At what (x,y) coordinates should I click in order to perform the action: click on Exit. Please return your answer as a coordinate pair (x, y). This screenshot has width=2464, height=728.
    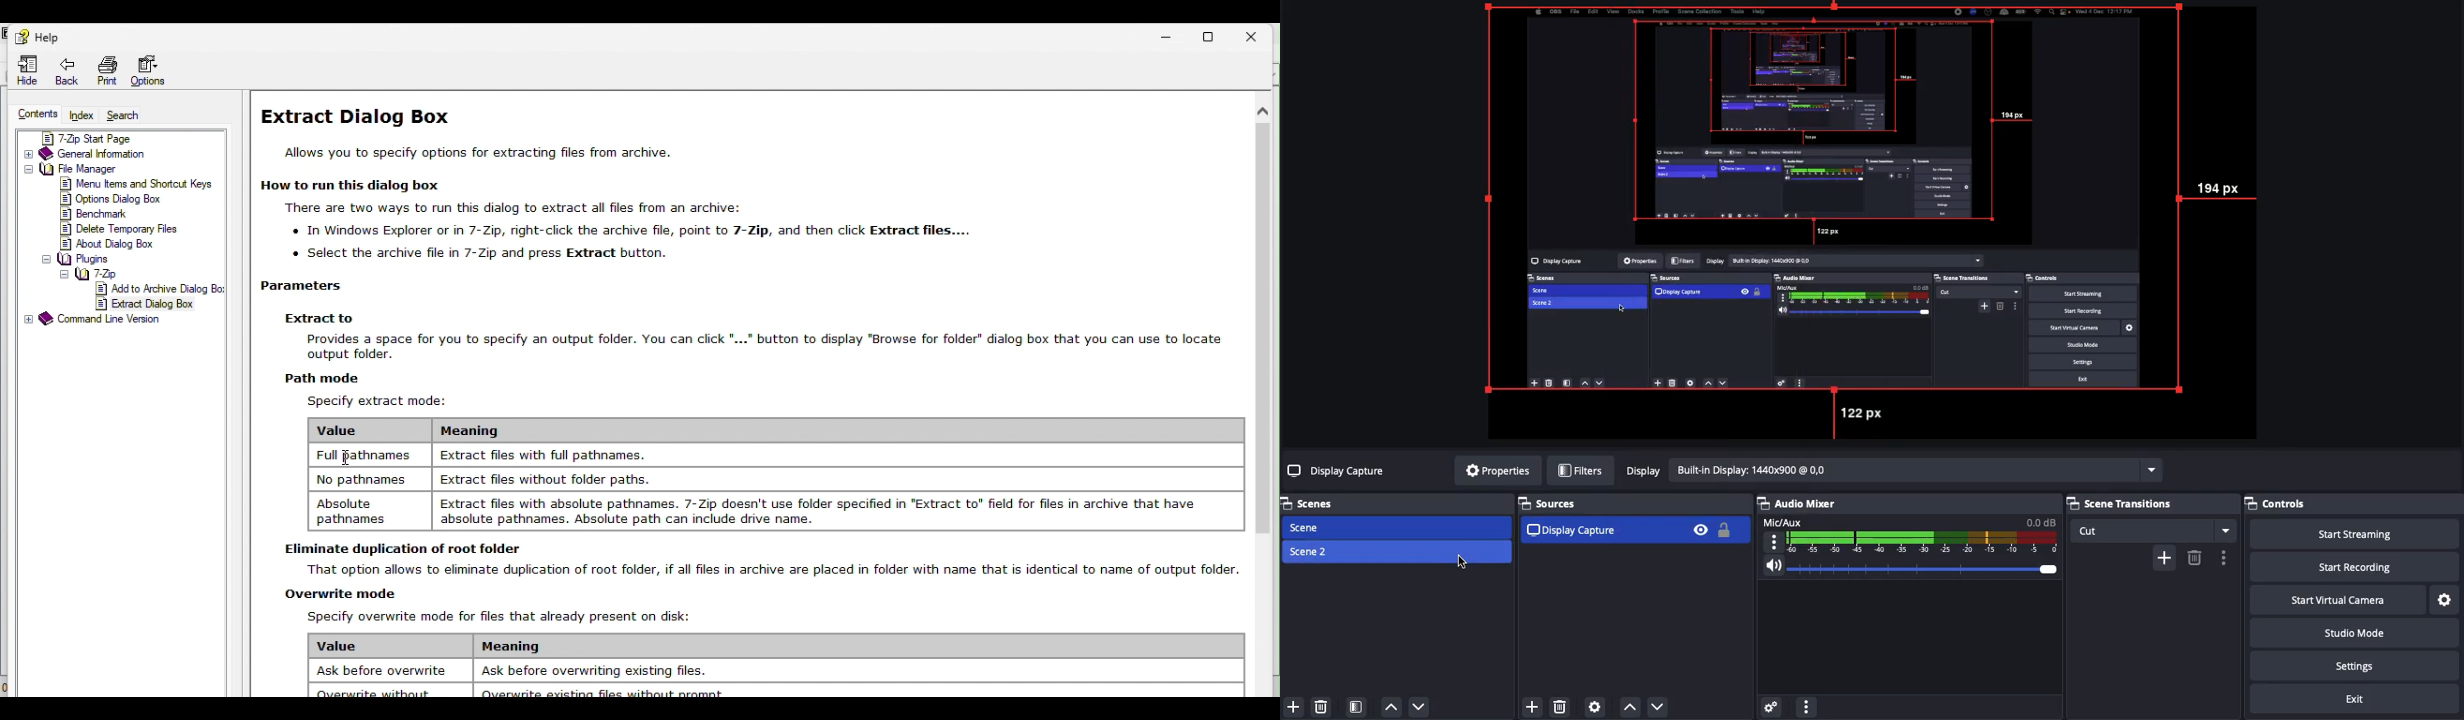
    Looking at the image, I should click on (2356, 697).